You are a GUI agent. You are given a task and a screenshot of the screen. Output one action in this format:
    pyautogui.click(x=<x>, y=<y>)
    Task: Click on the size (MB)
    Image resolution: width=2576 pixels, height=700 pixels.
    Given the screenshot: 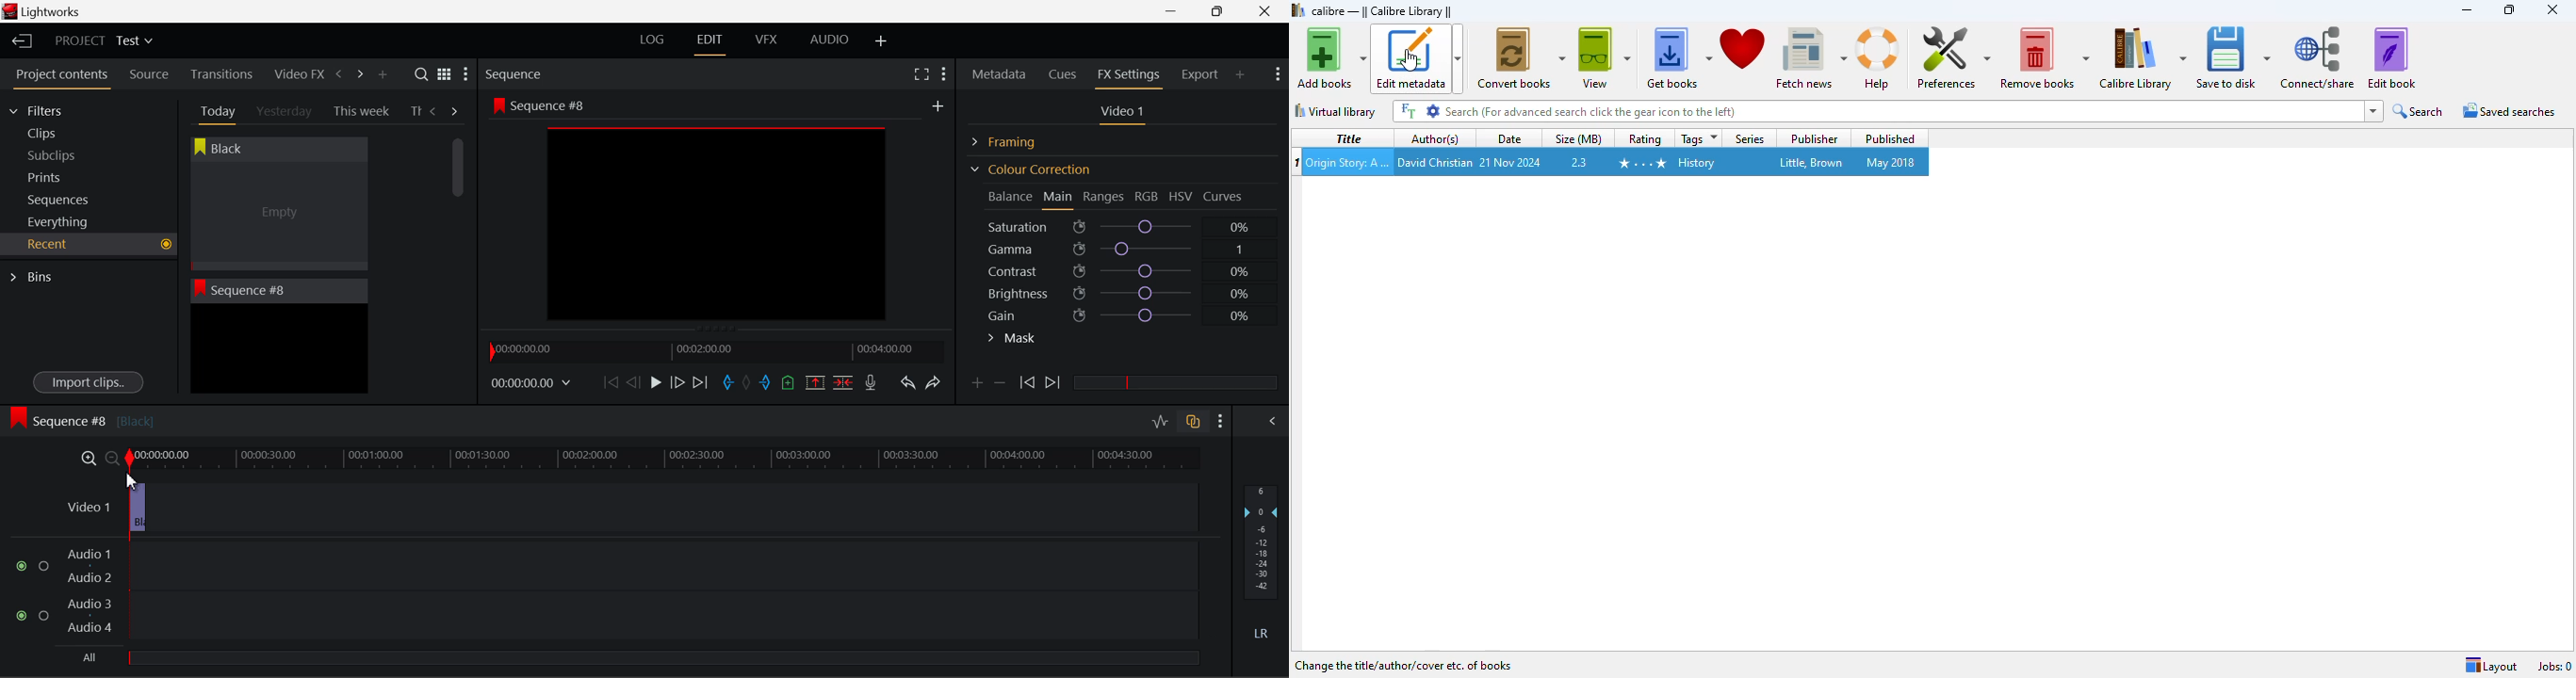 What is the action you would take?
    pyautogui.click(x=1577, y=138)
    